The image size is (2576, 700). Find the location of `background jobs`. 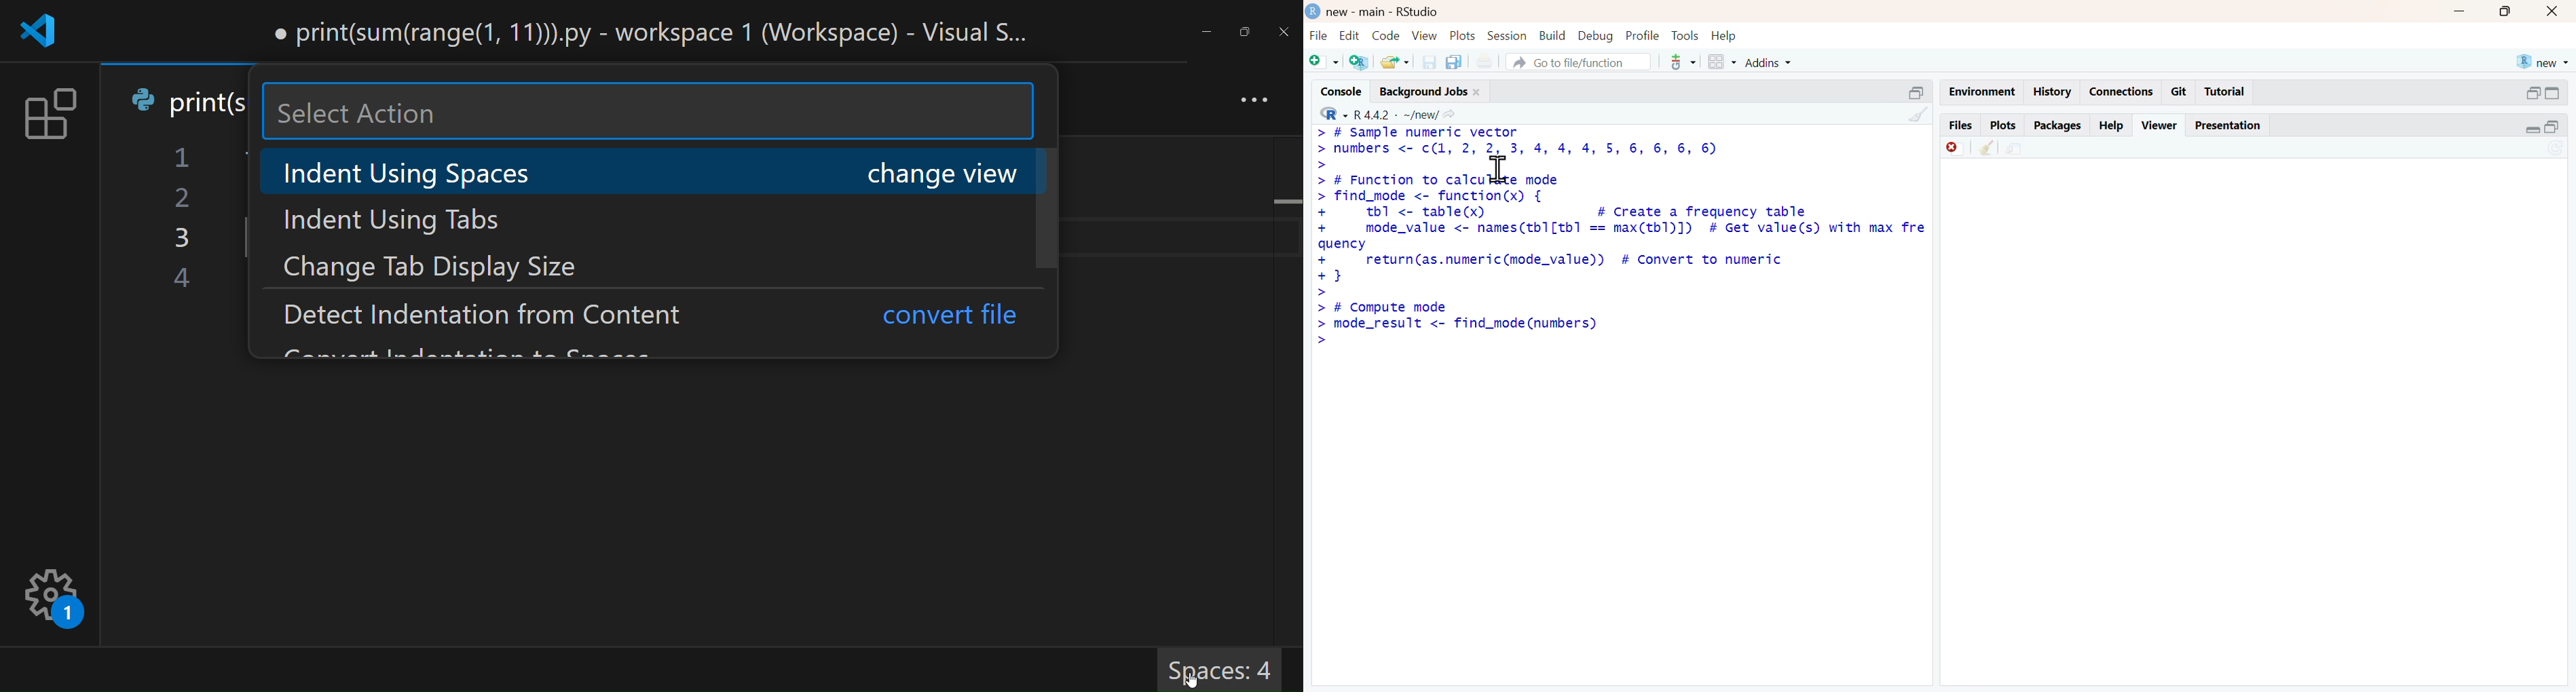

background jobs is located at coordinates (1425, 92).